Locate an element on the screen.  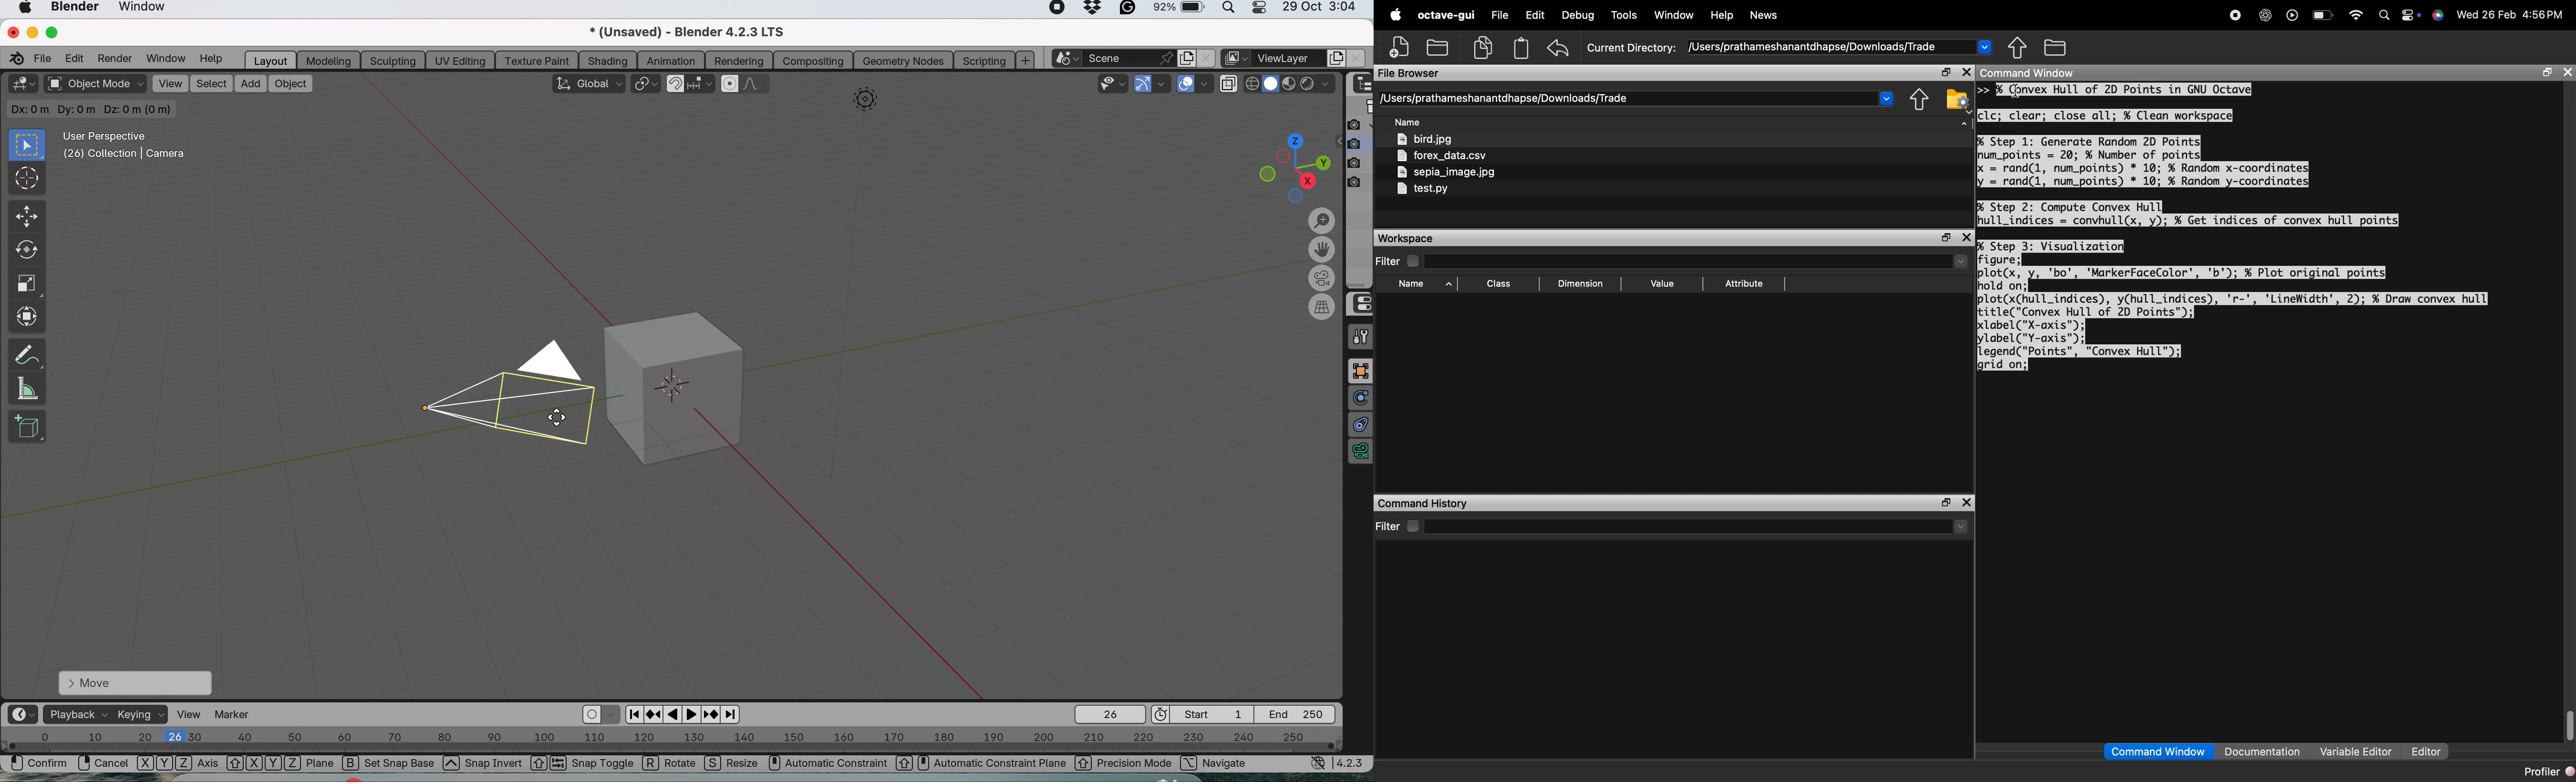
Documentation is located at coordinates (2265, 753).